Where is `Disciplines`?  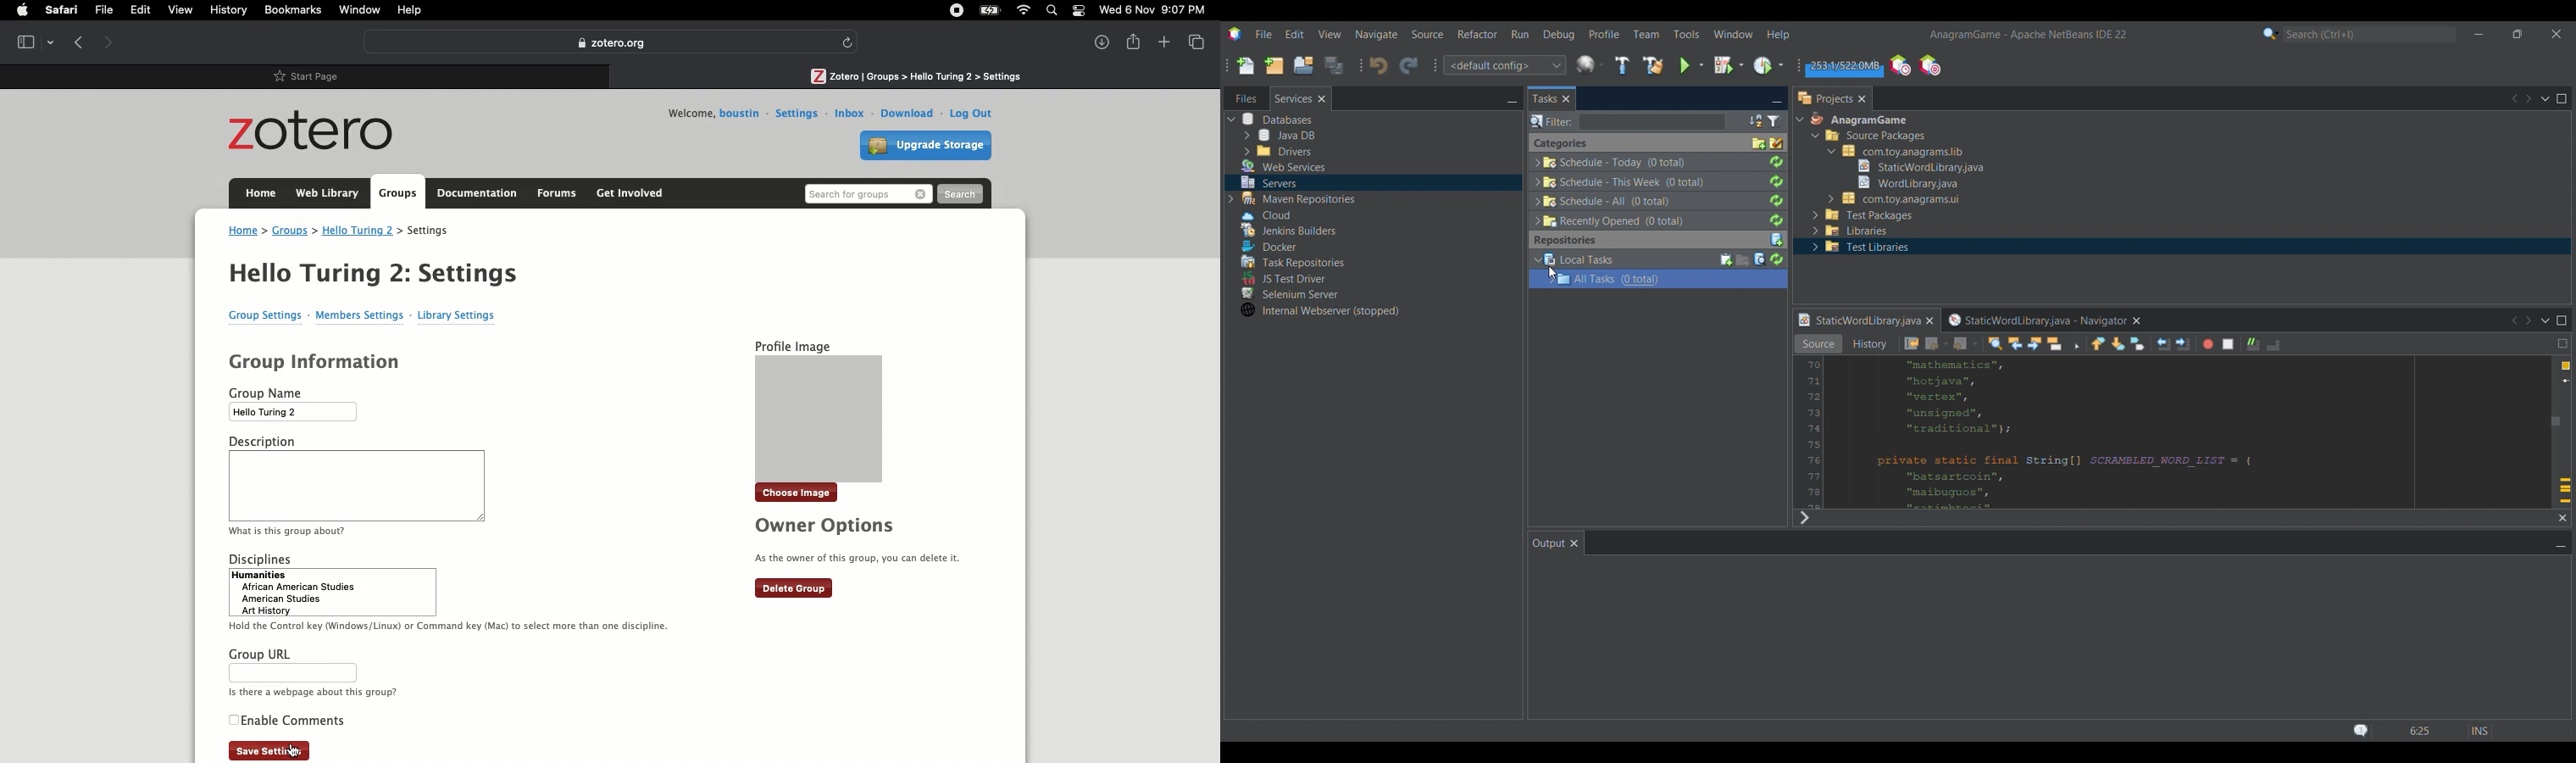 Disciplines is located at coordinates (452, 592).